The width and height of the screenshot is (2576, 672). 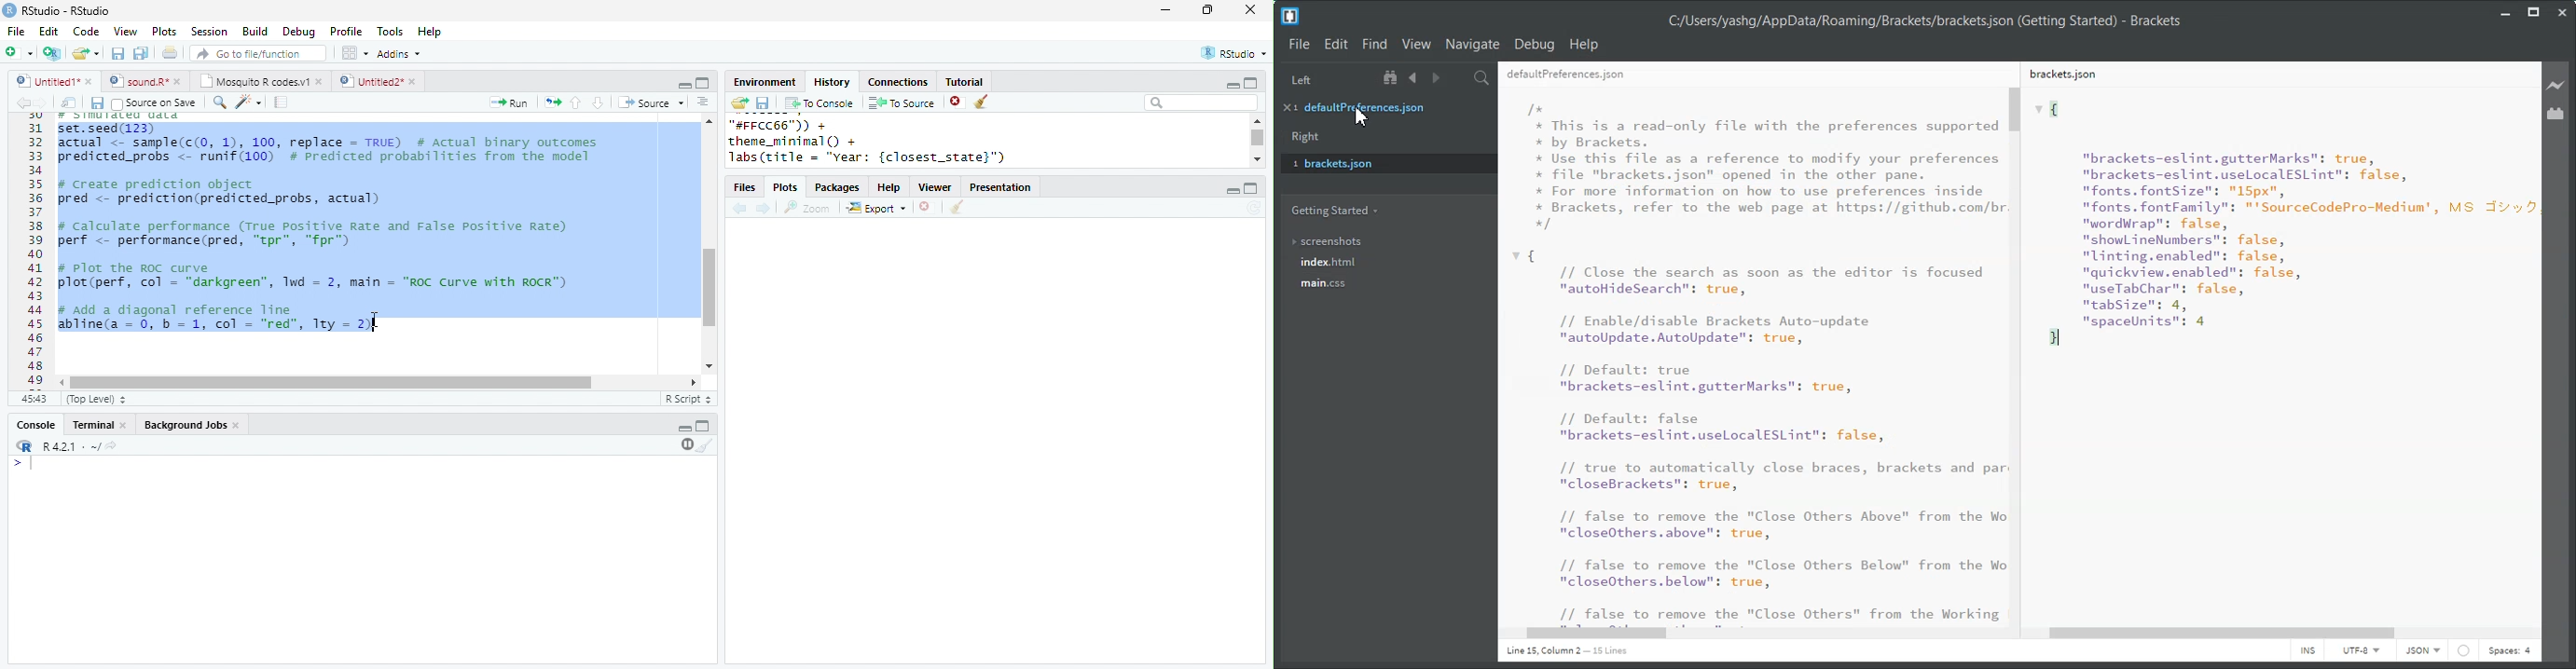 I want to click on minimize, so click(x=684, y=429).